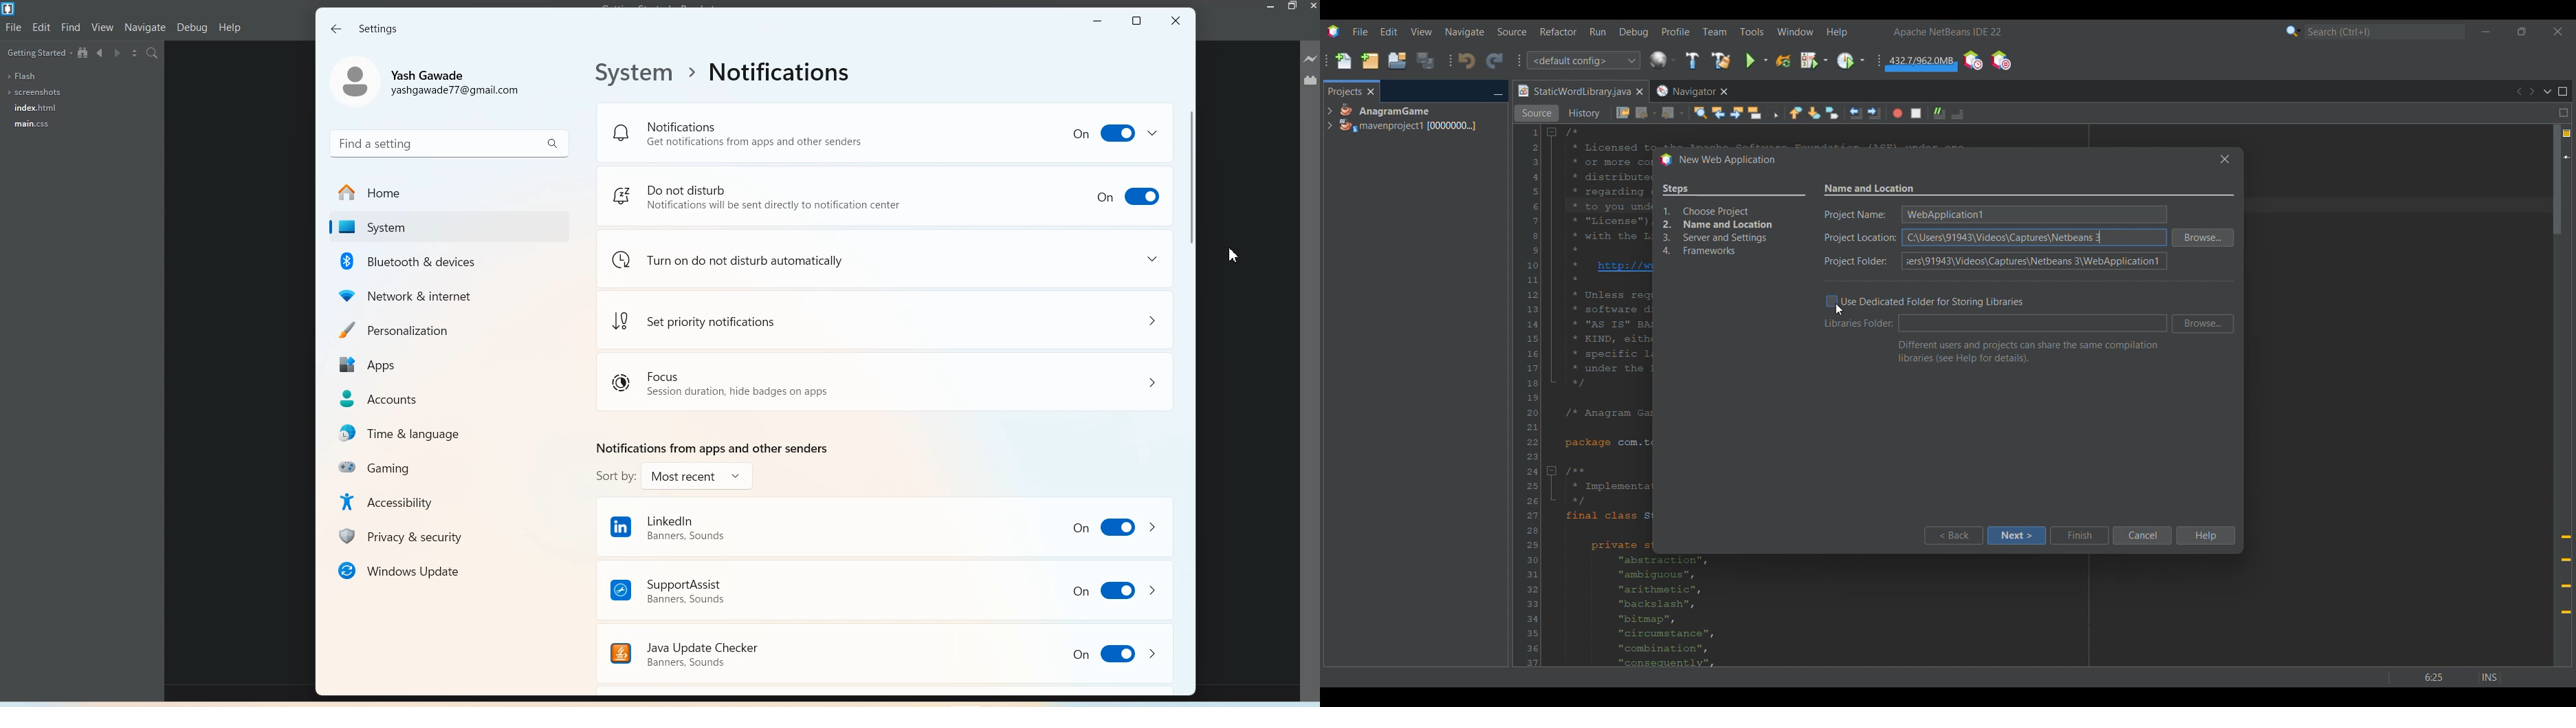 The height and width of the screenshot is (728, 2576). Describe the element at coordinates (1121, 132) in the screenshot. I see `on bbutton` at that location.